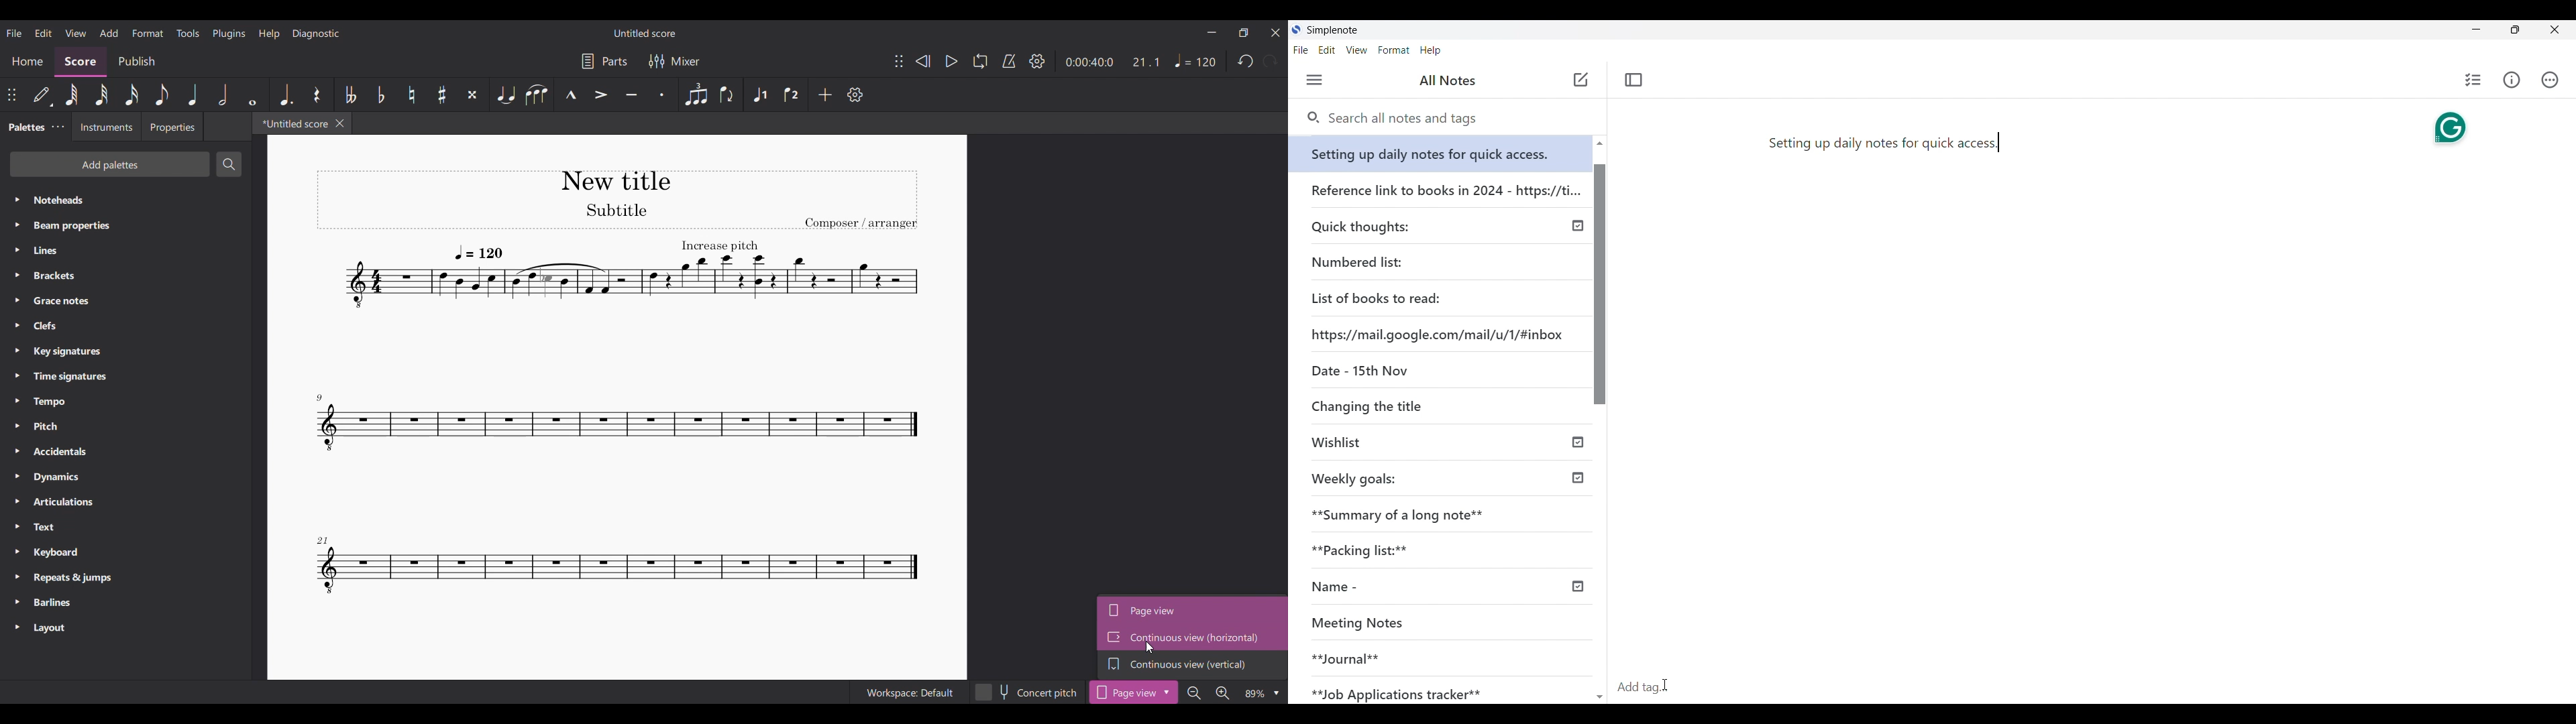  I want to click on all notes, so click(1448, 80).